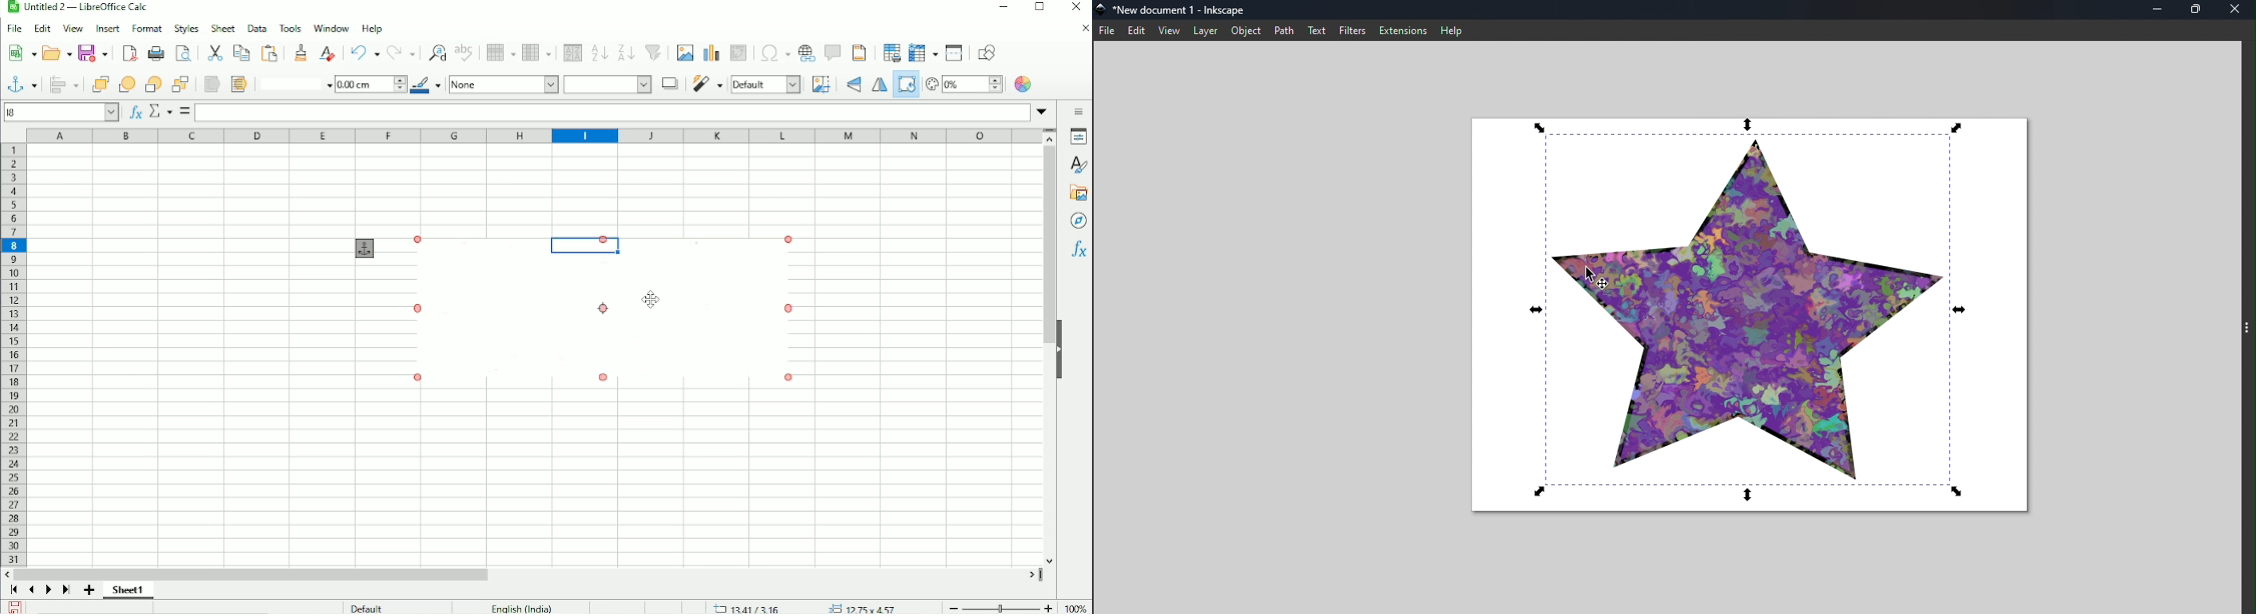  What do you see at coordinates (251, 574) in the screenshot?
I see `Horizontal scrollbar` at bounding box center [251, 574].